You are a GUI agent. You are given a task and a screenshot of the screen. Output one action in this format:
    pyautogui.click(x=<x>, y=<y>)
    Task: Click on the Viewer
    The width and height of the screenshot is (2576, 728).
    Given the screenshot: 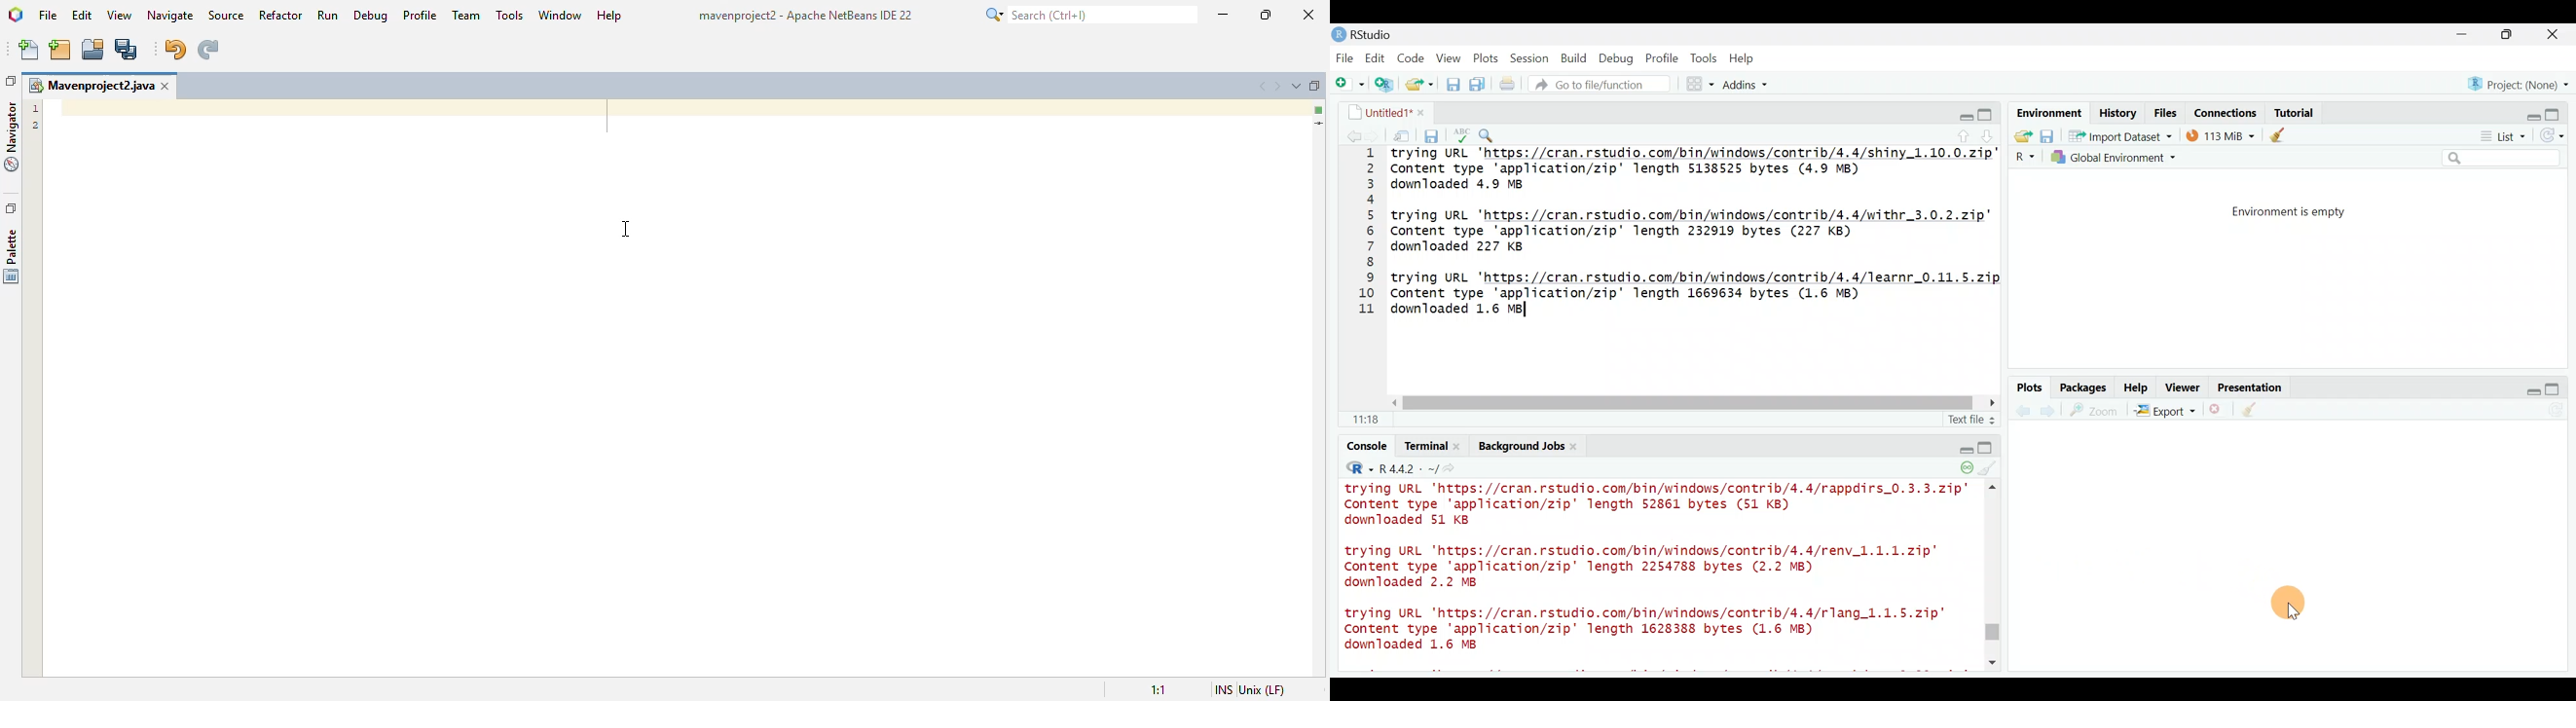 What is the action you would take?
    pyautogui.click(x=2183, y=389)
    